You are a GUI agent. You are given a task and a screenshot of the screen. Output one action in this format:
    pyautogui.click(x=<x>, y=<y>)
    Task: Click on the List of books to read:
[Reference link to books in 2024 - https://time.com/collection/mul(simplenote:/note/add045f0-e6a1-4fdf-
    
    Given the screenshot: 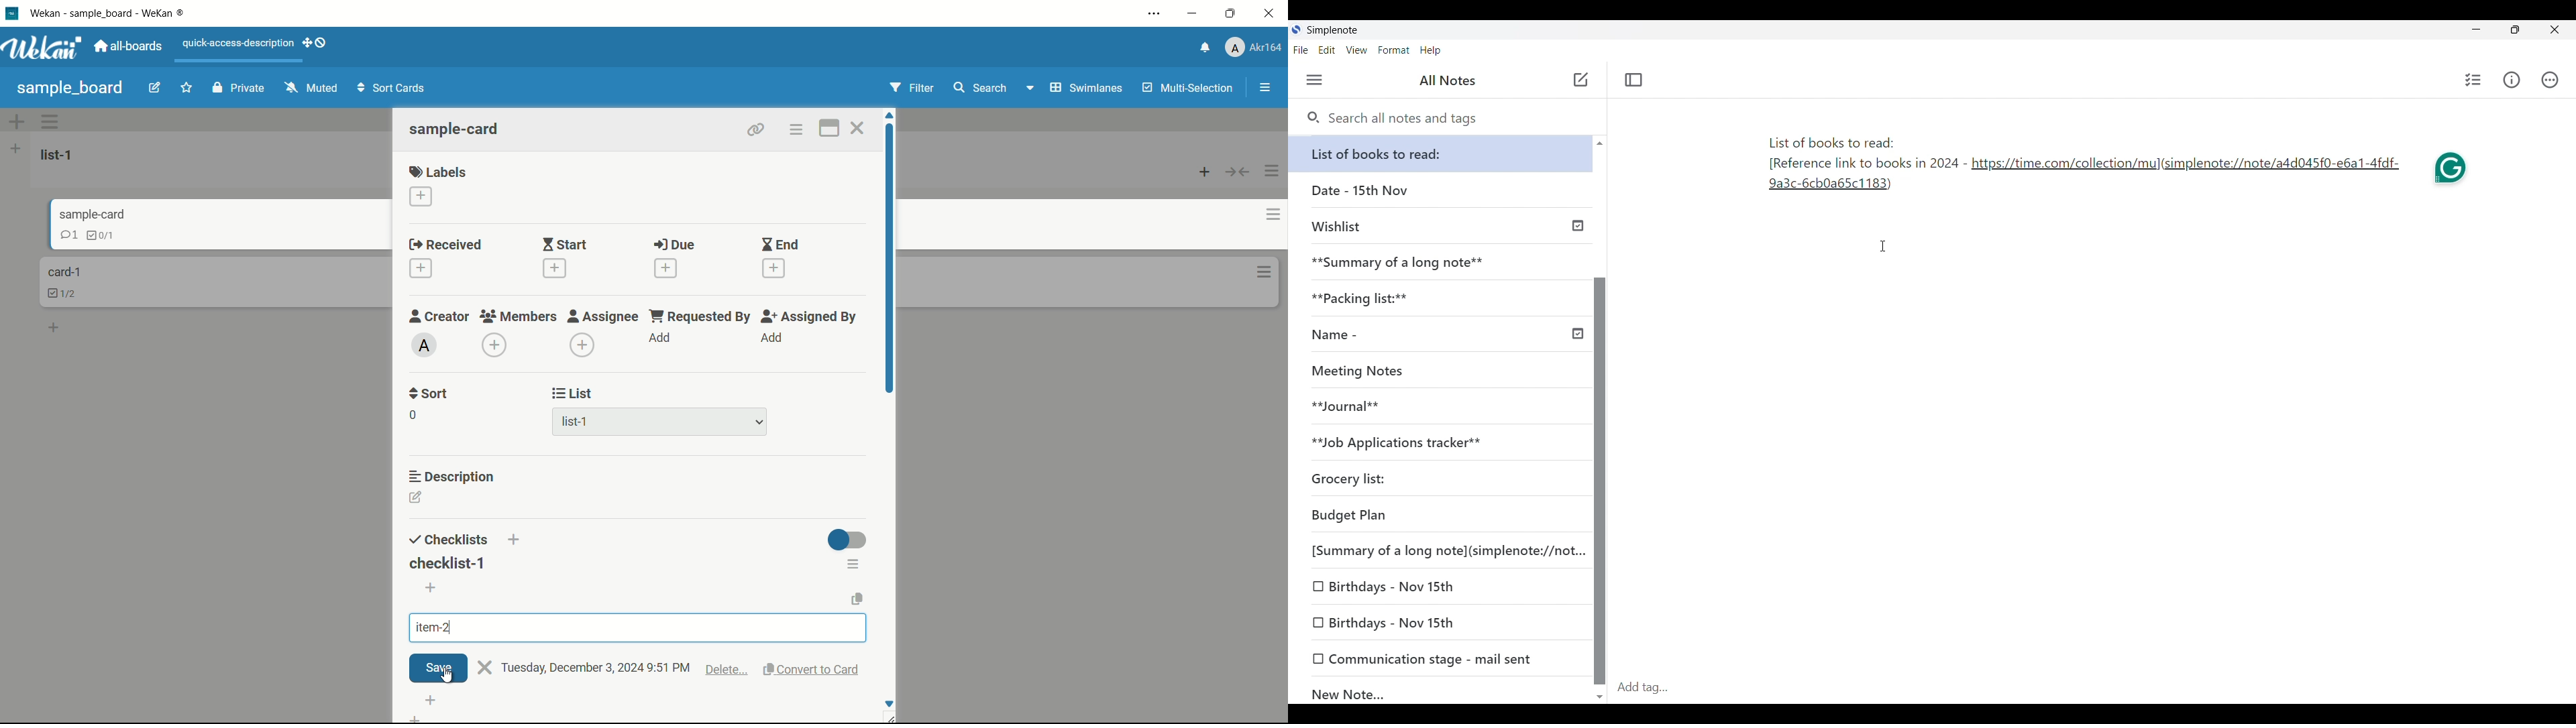 What is the action you would take?
    pyautogui.click(x=2082, y=166)
    